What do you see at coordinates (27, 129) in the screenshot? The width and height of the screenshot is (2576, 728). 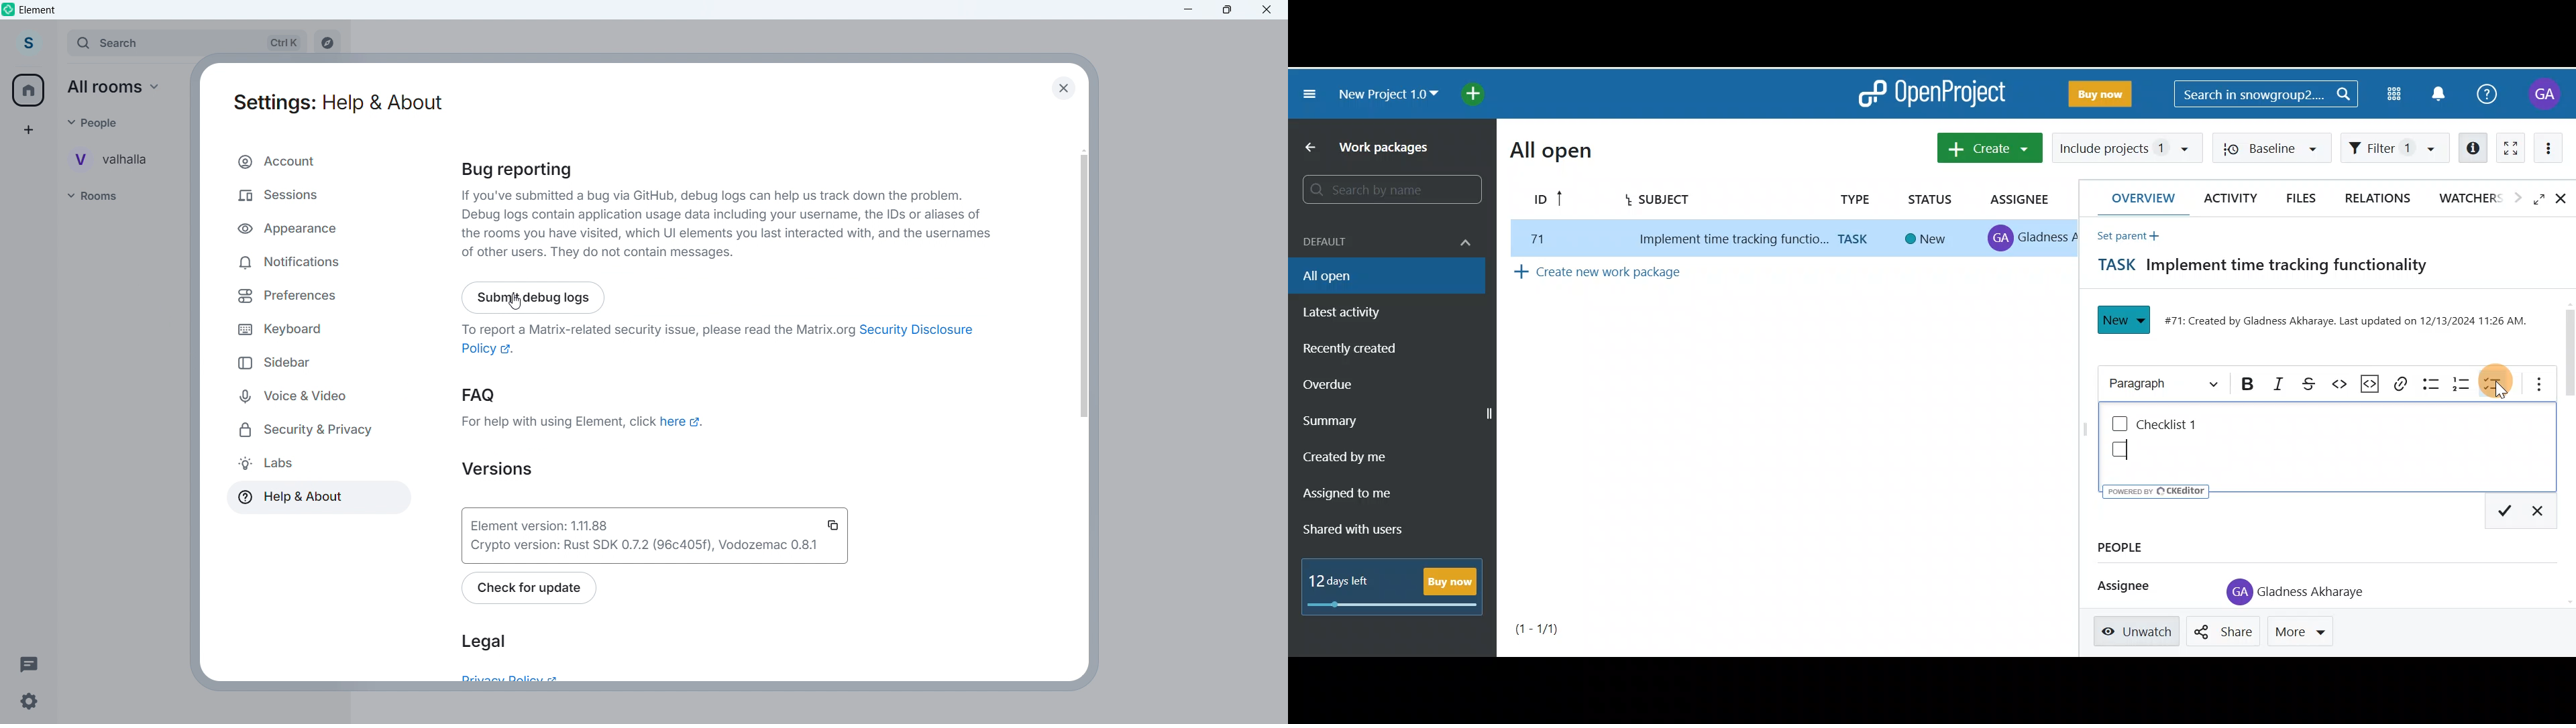 I see `Add space ` at bounding box center [27, 129].